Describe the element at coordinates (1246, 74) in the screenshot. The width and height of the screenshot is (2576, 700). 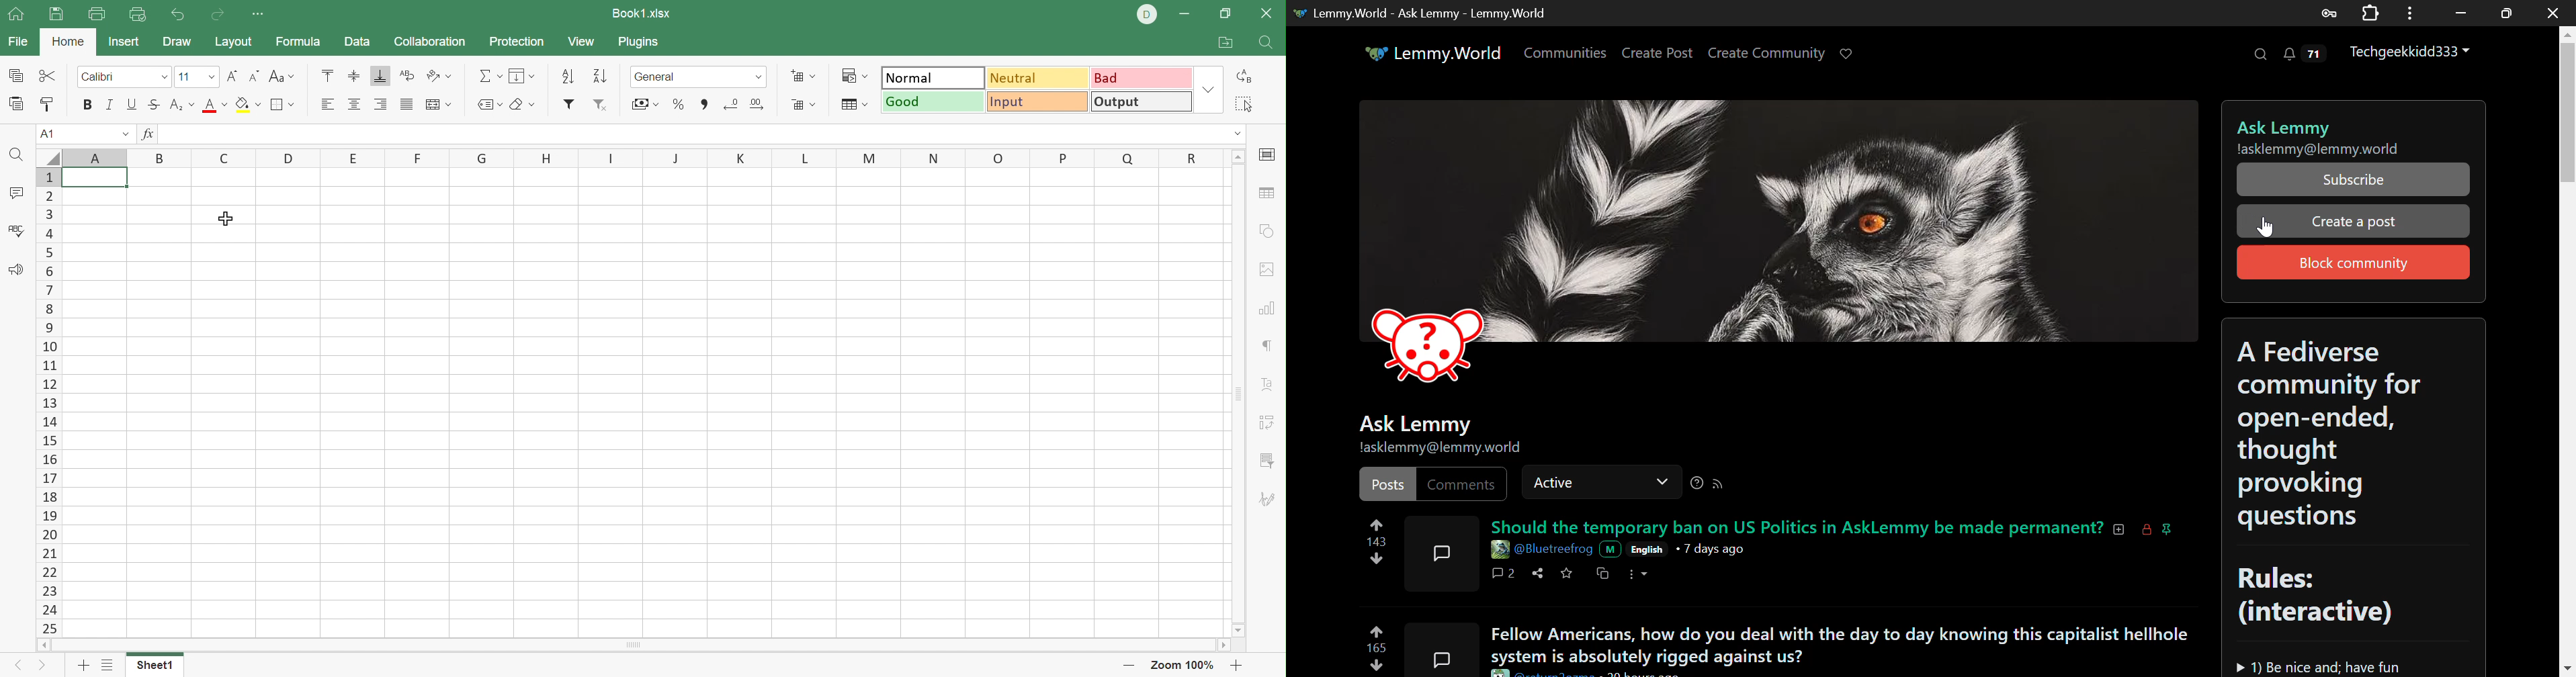
I see `Replace` at that location.